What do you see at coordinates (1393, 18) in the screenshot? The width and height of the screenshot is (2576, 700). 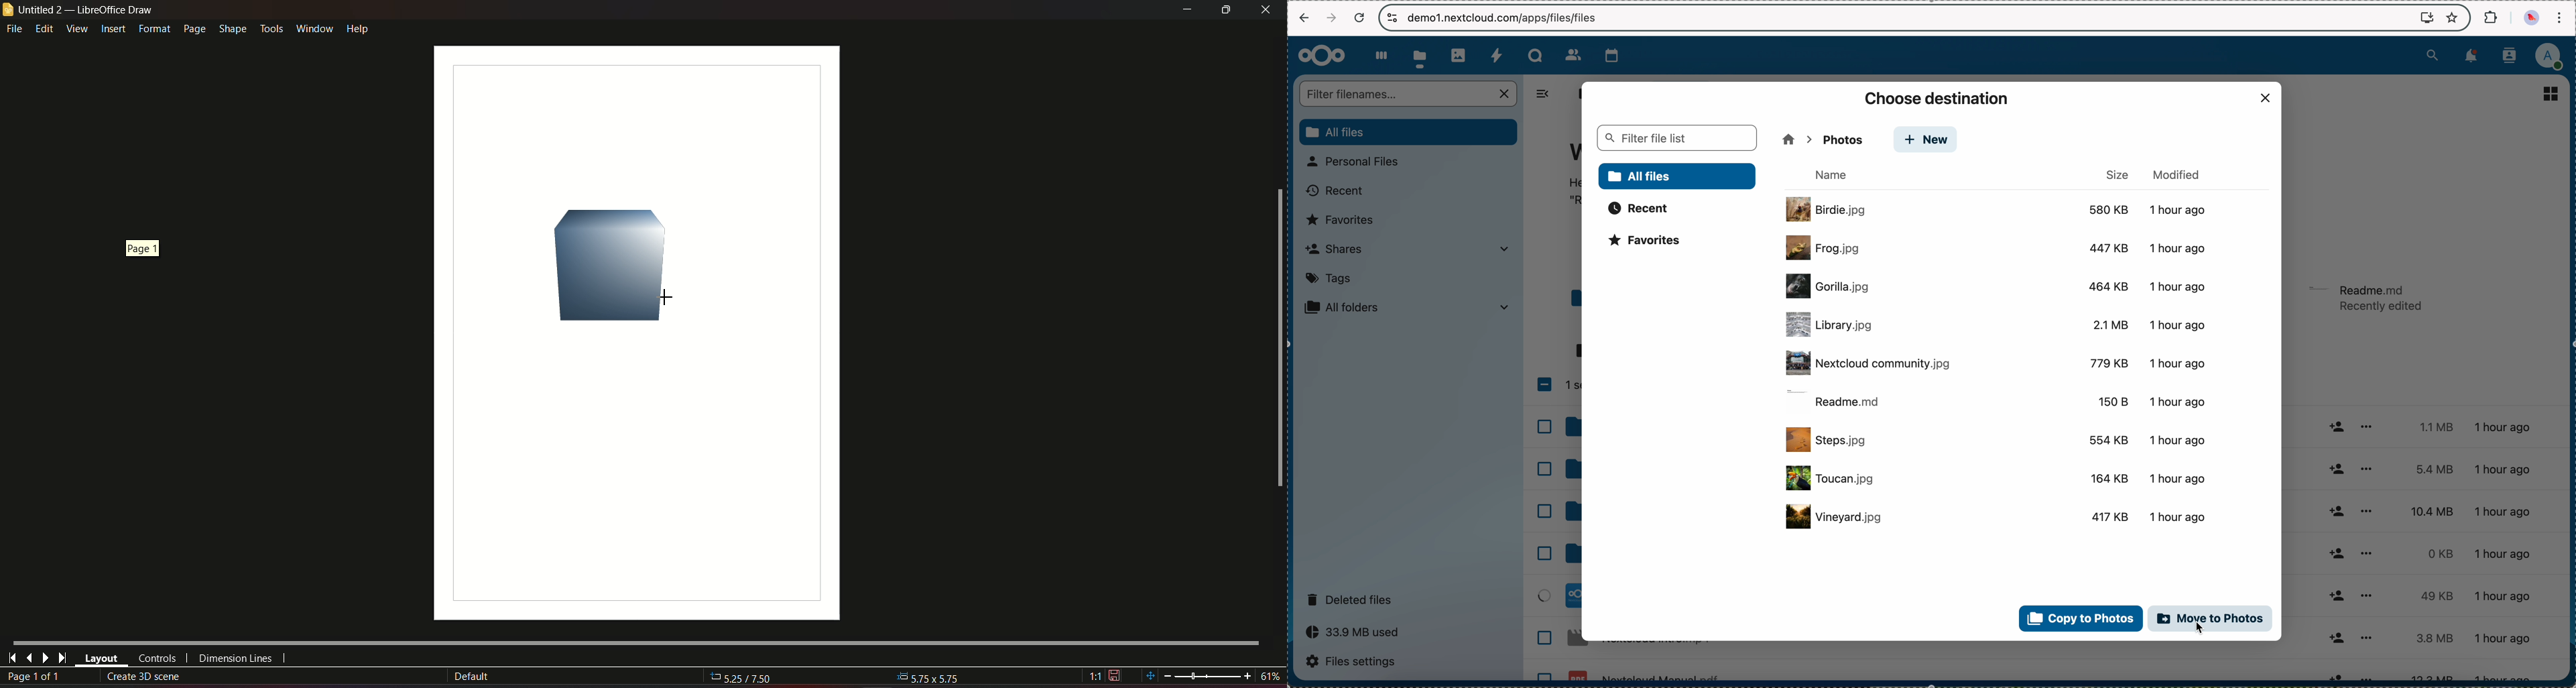 I see `controls` at bounding box center [1393, 18].